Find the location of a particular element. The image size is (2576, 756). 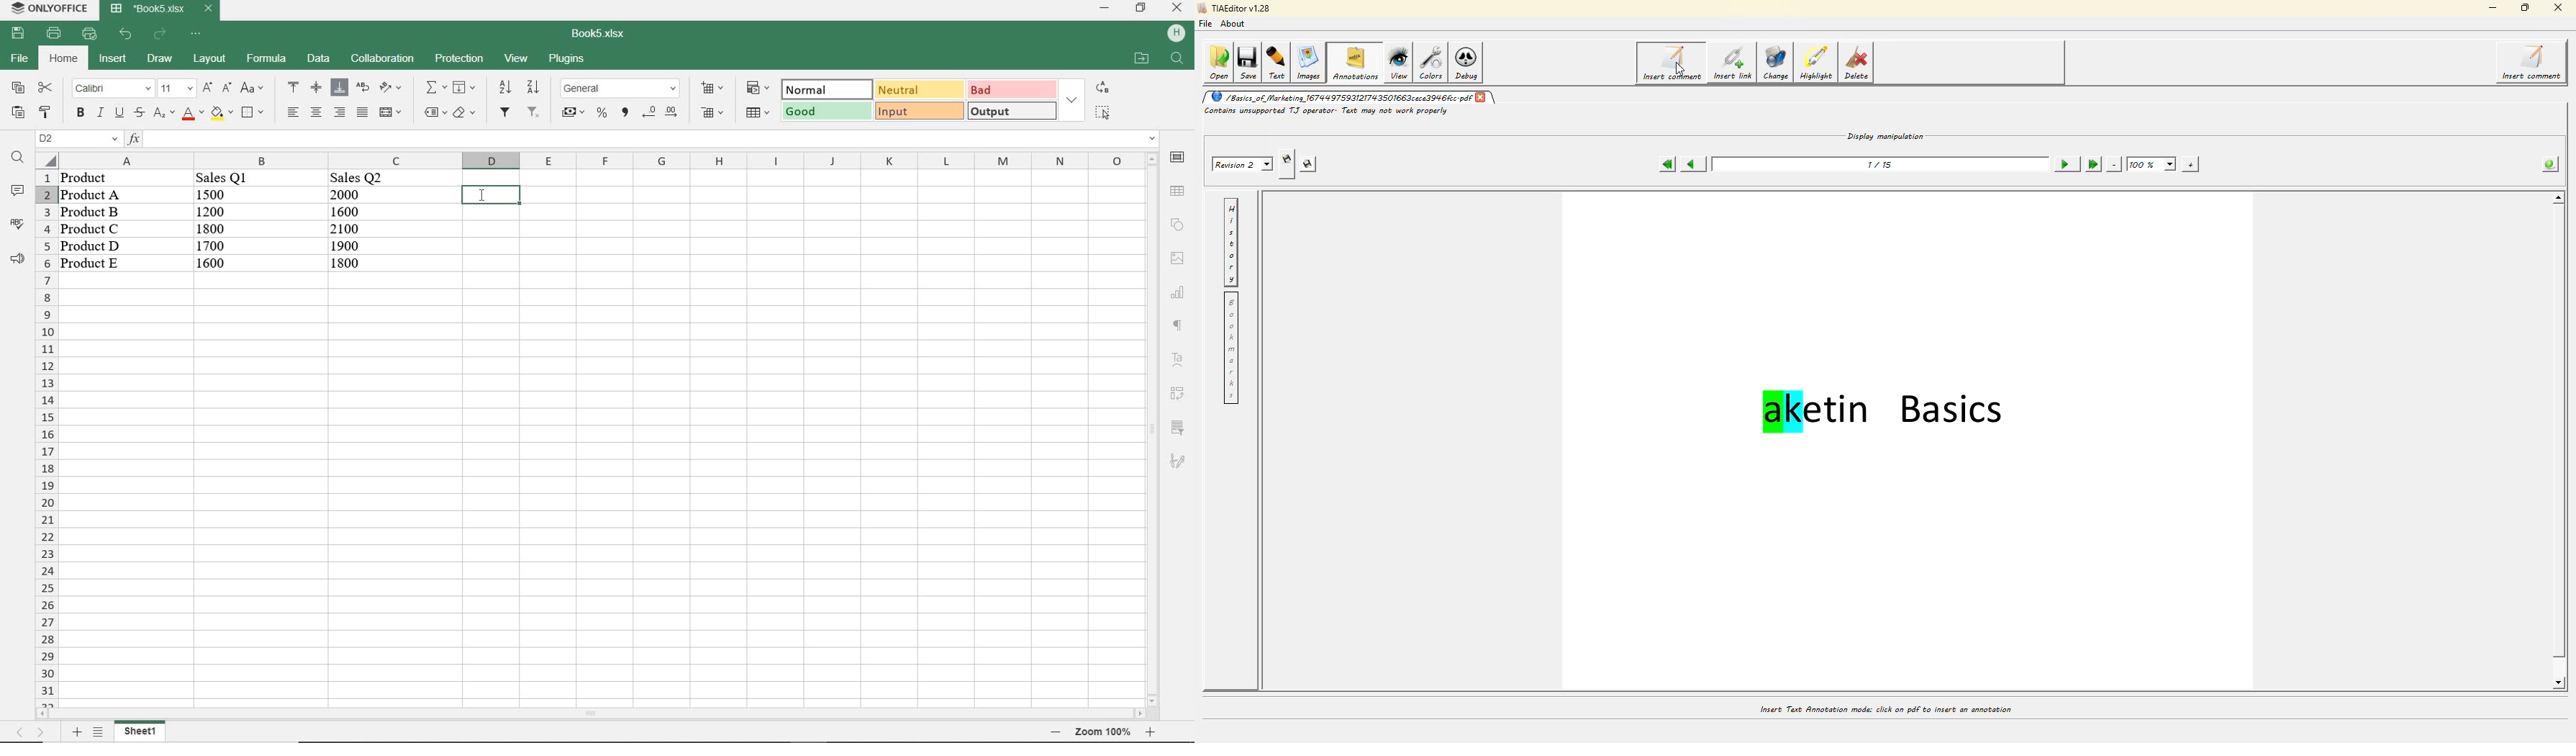

view is located at coordinates (516, 58).